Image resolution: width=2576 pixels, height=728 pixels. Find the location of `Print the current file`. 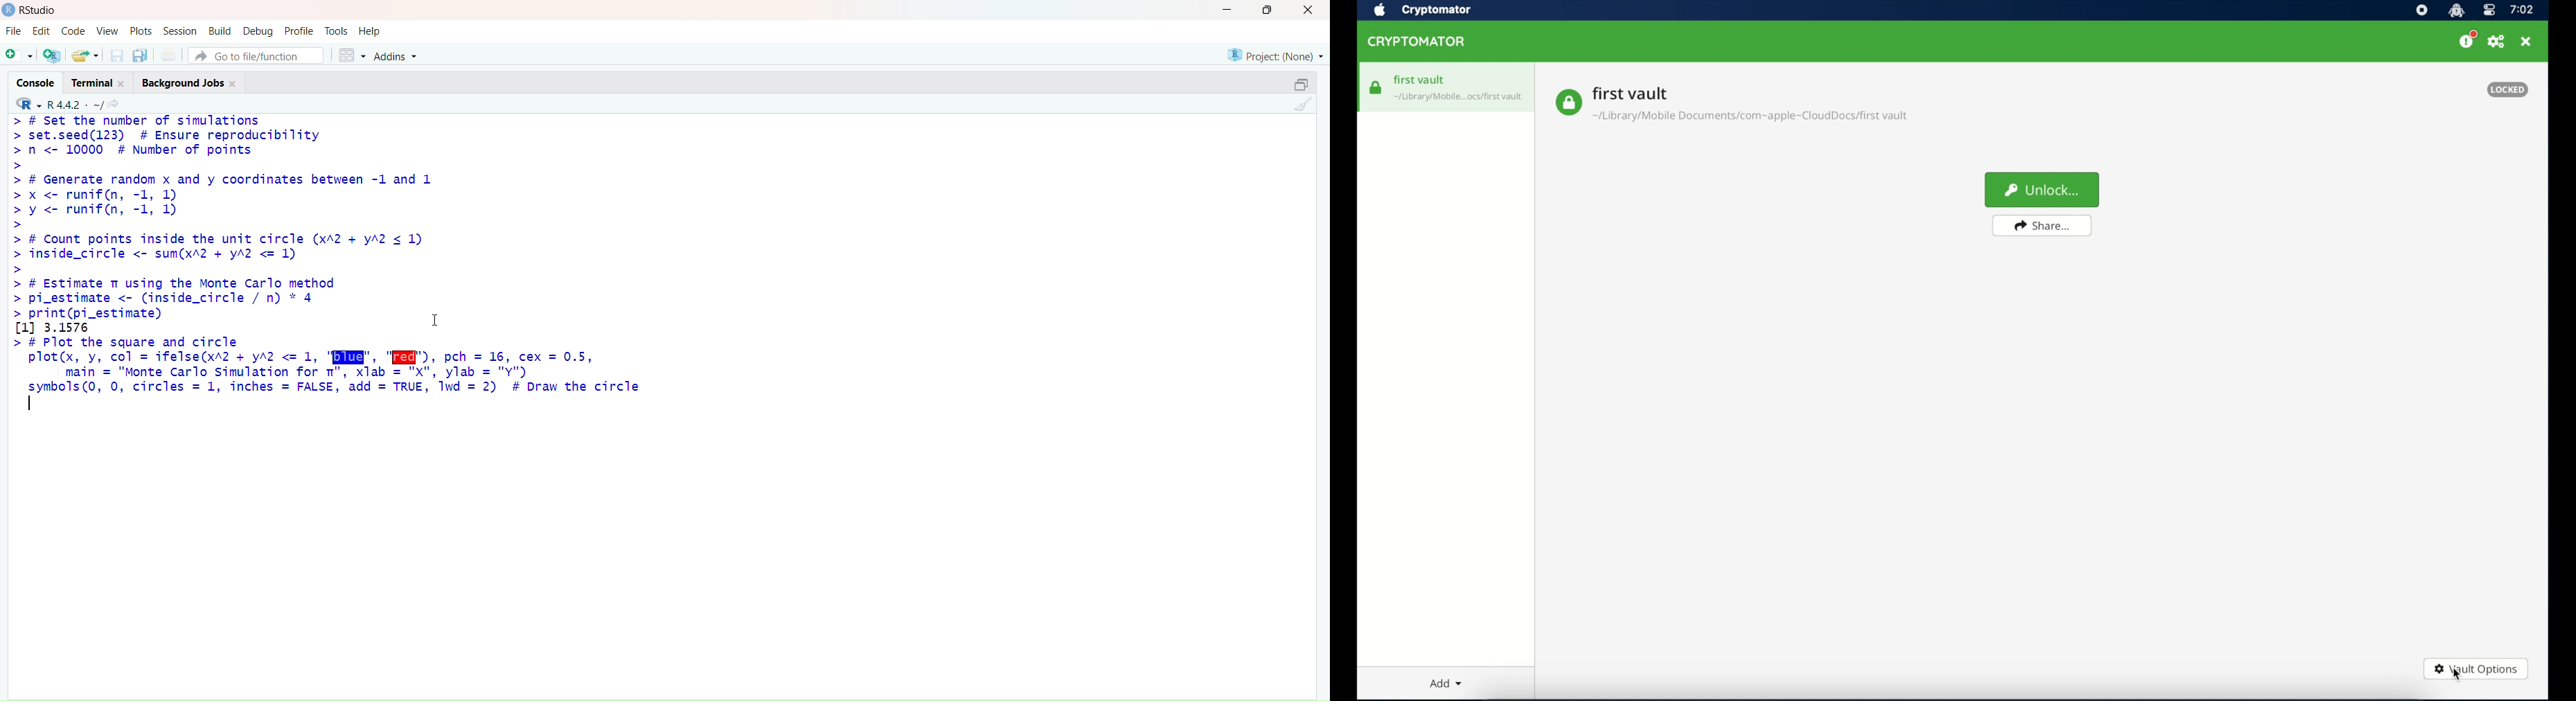

Print the current file is located at coordinates (171, 53).